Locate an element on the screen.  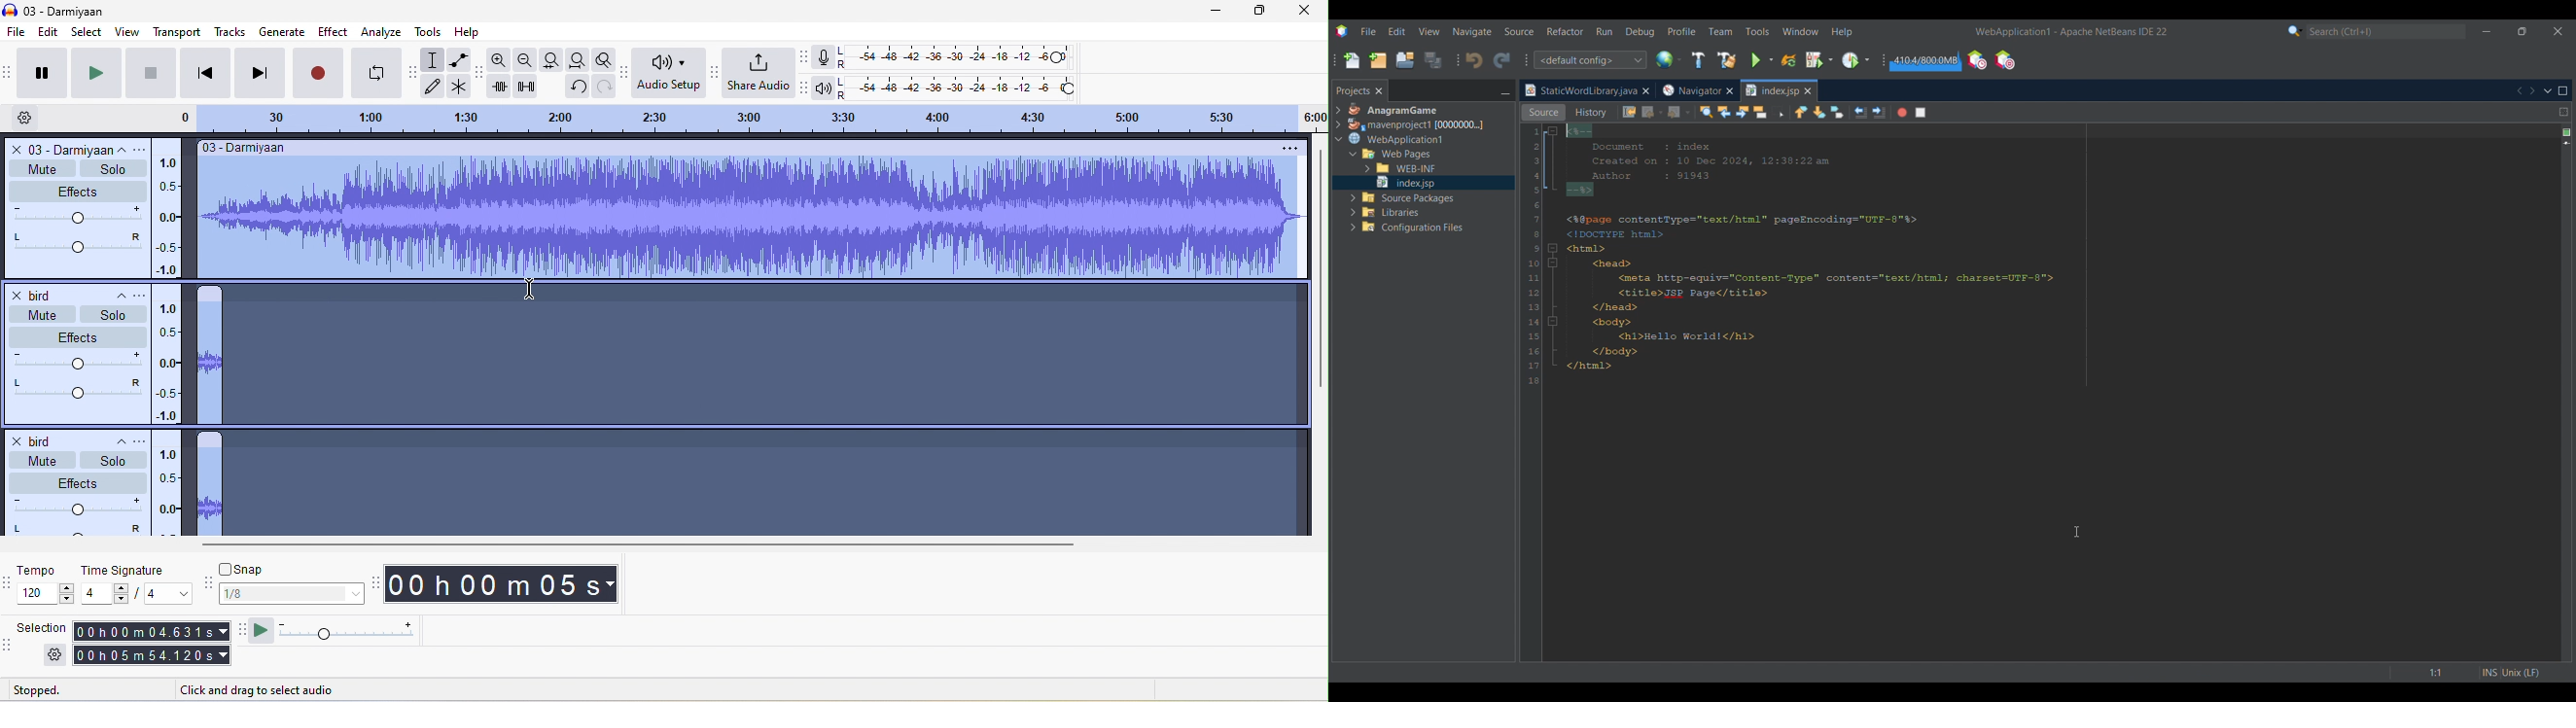
close is located at coordinates (1301, 11).